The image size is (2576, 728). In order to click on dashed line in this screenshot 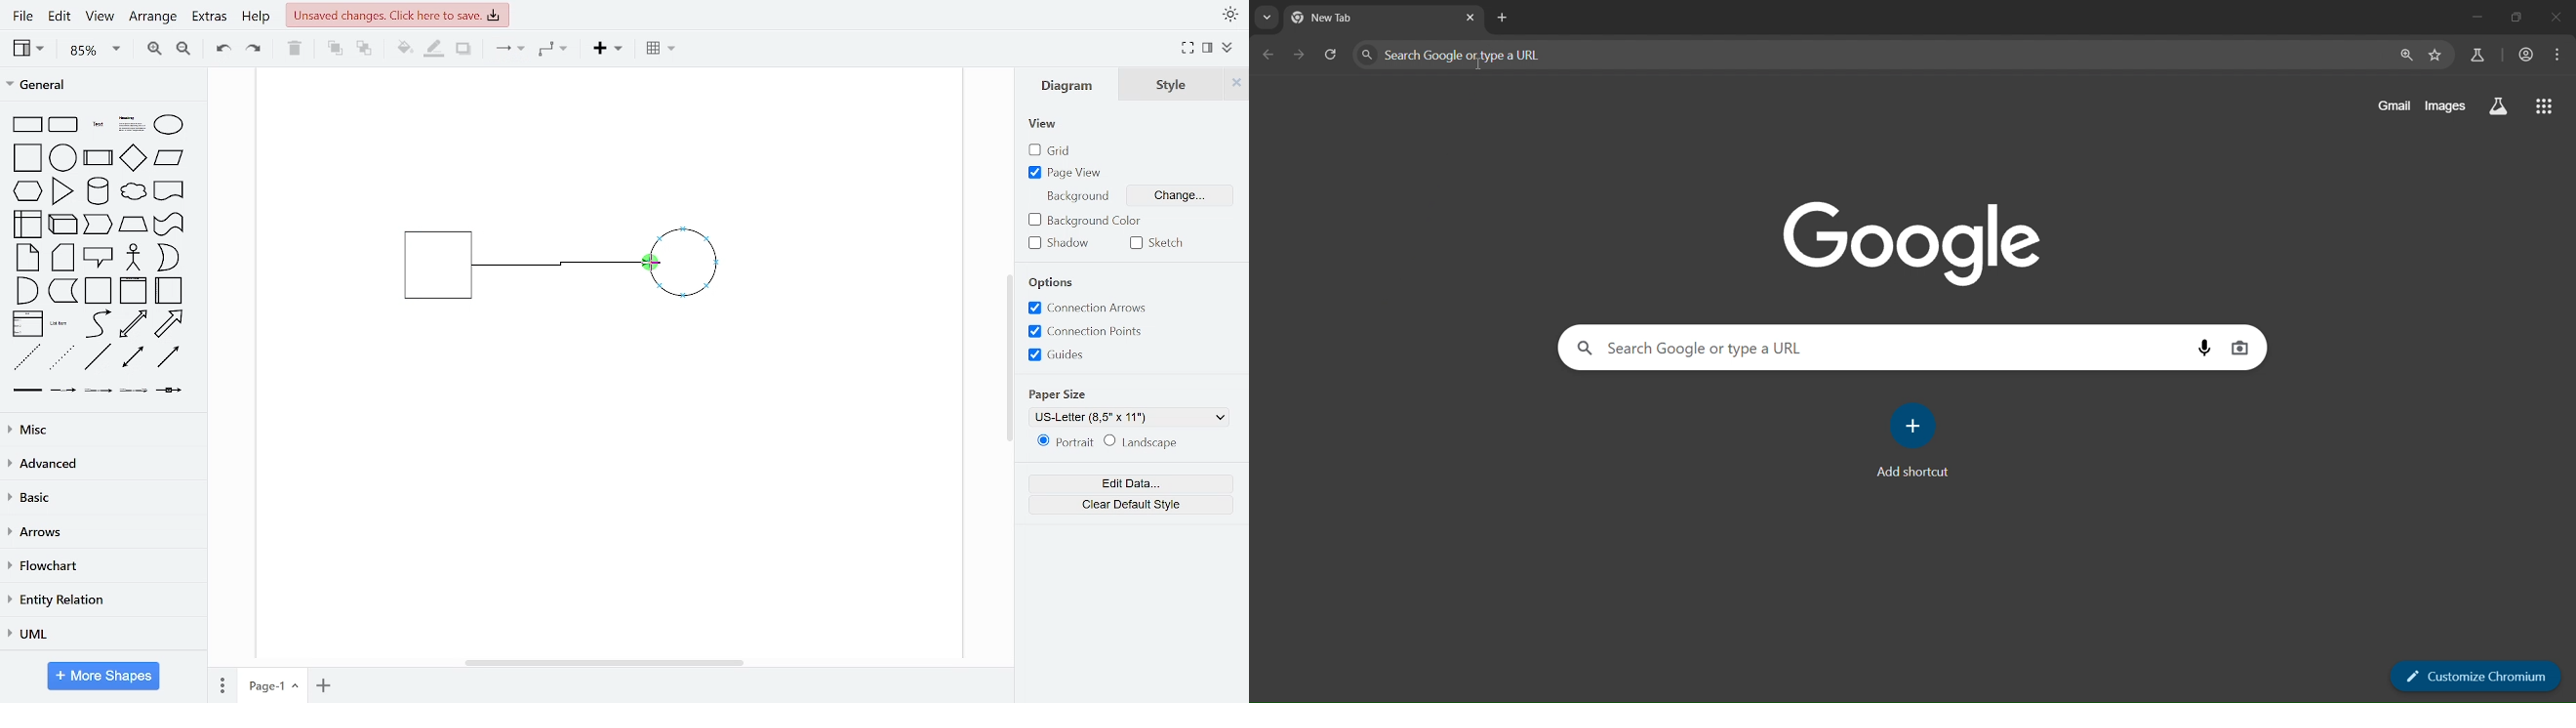, I will do `click(27, 358)`.